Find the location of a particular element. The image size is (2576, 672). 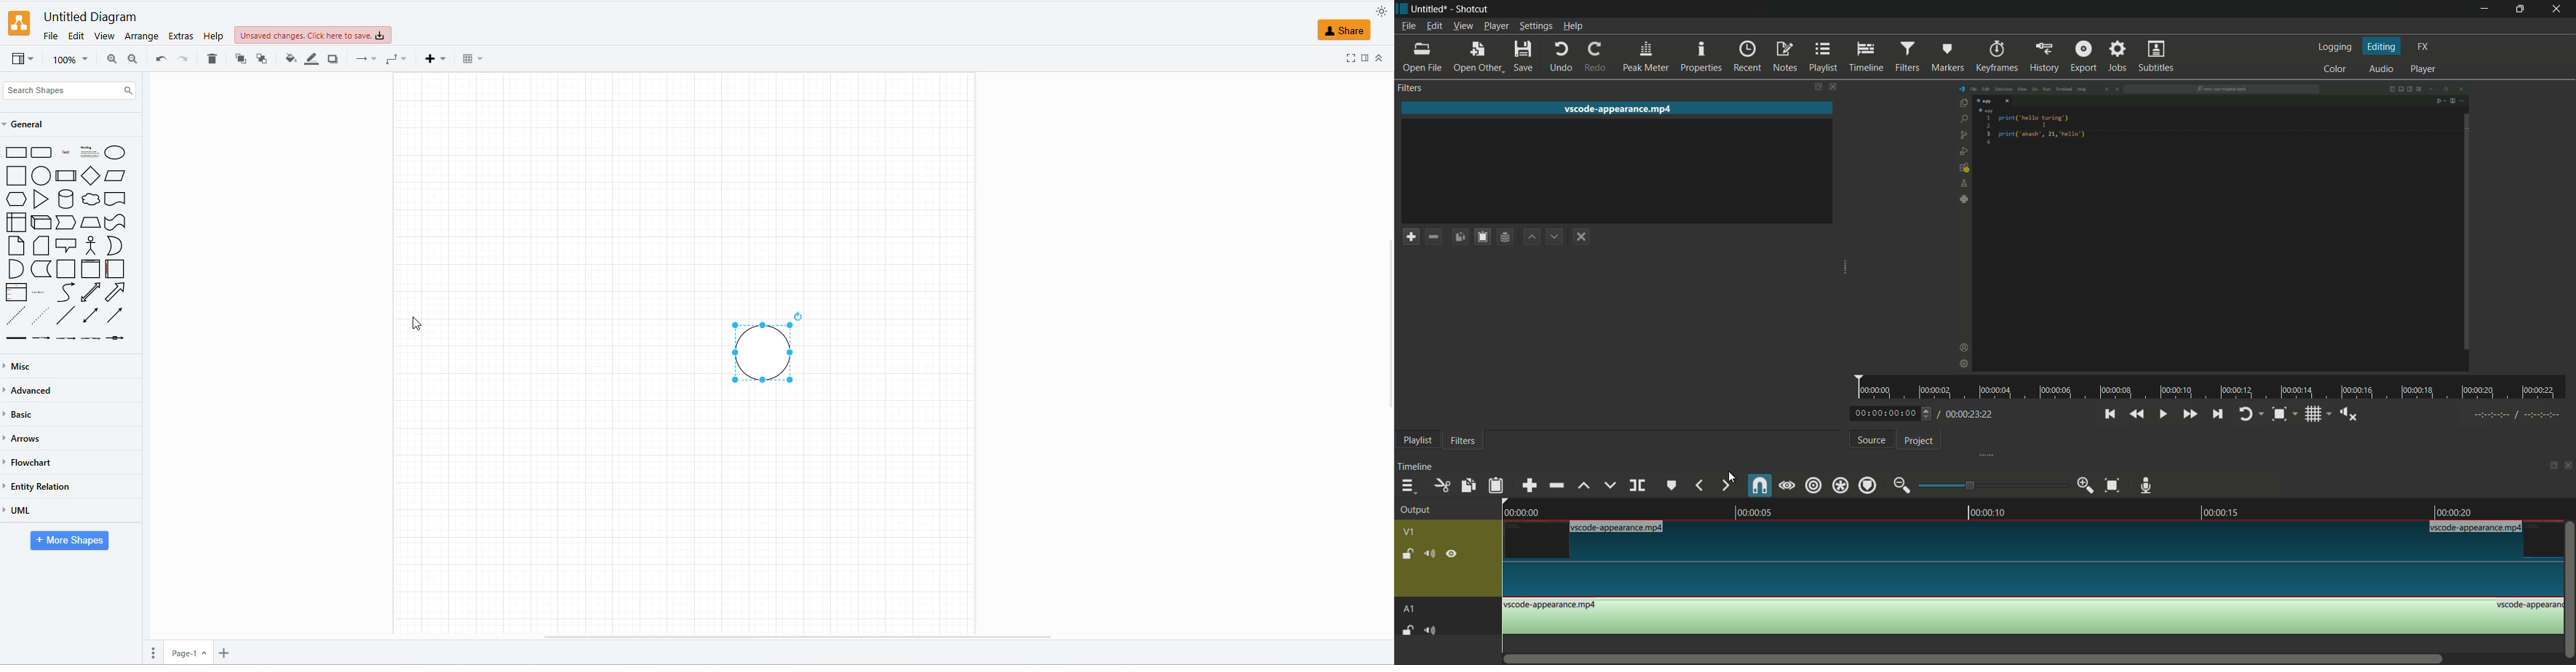

OR is located at coordinates (111, 245).